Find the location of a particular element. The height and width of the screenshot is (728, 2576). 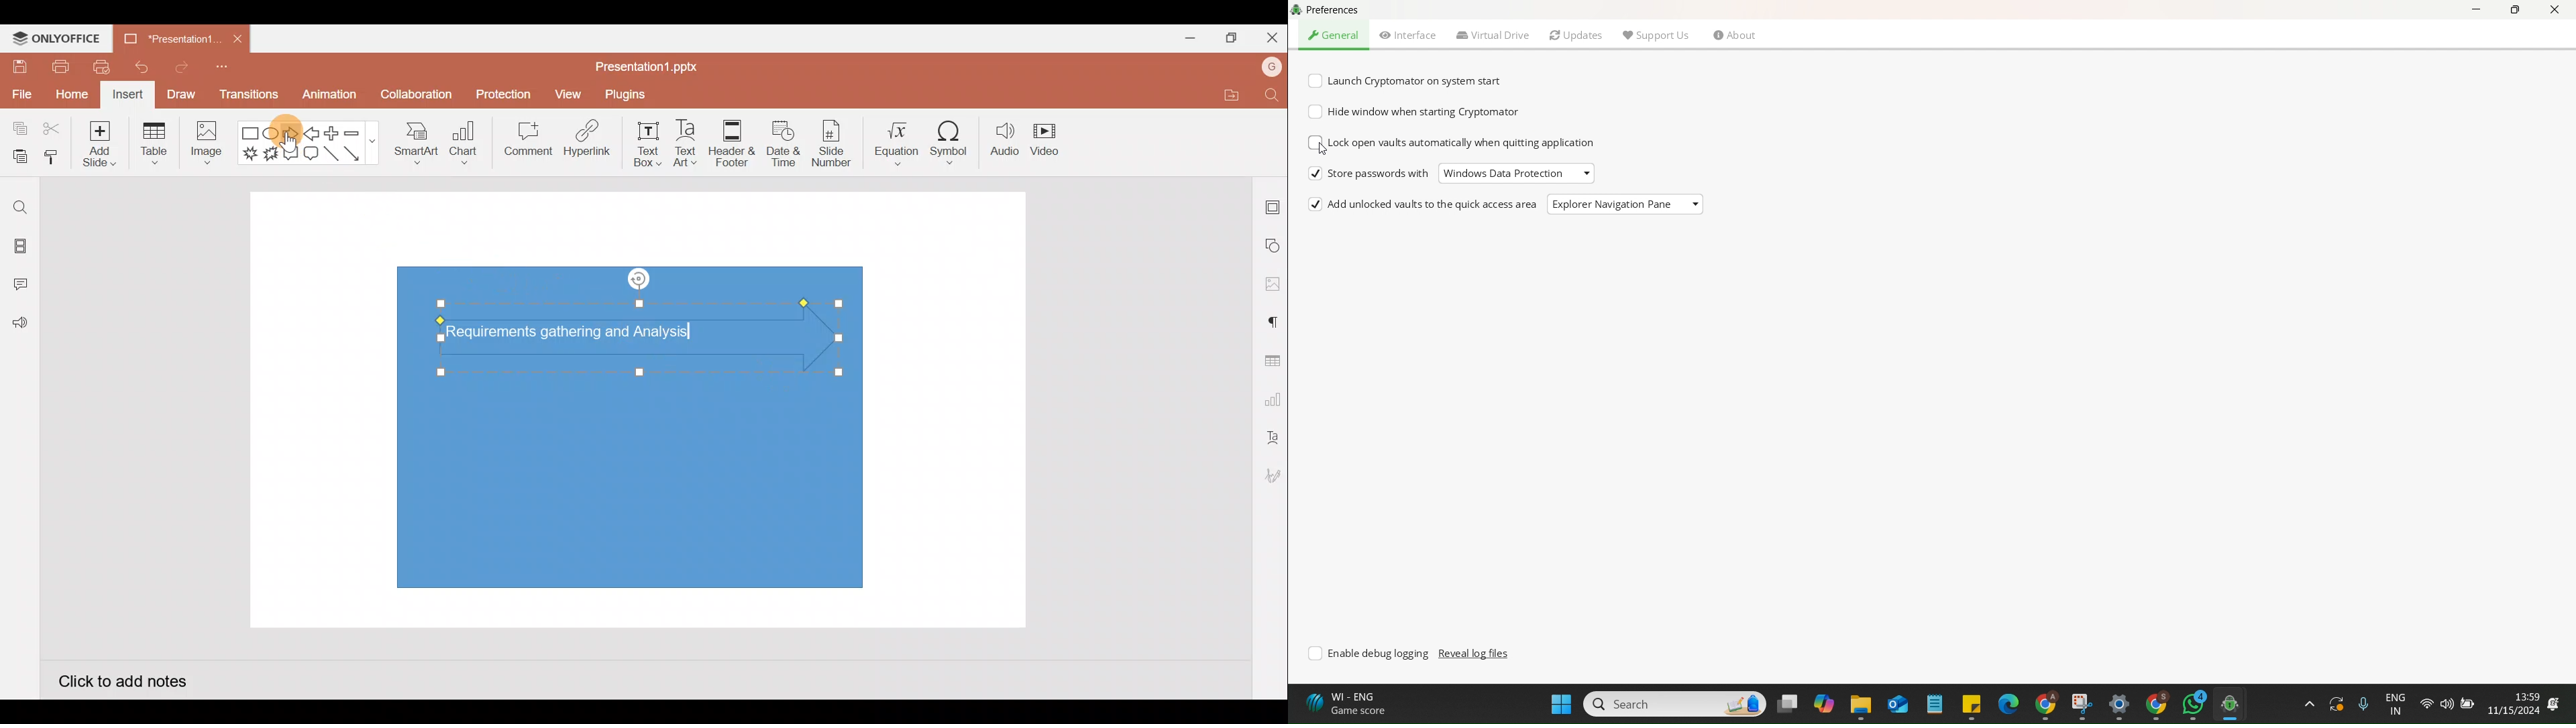

Slide number is located at coordinates (830, 143).